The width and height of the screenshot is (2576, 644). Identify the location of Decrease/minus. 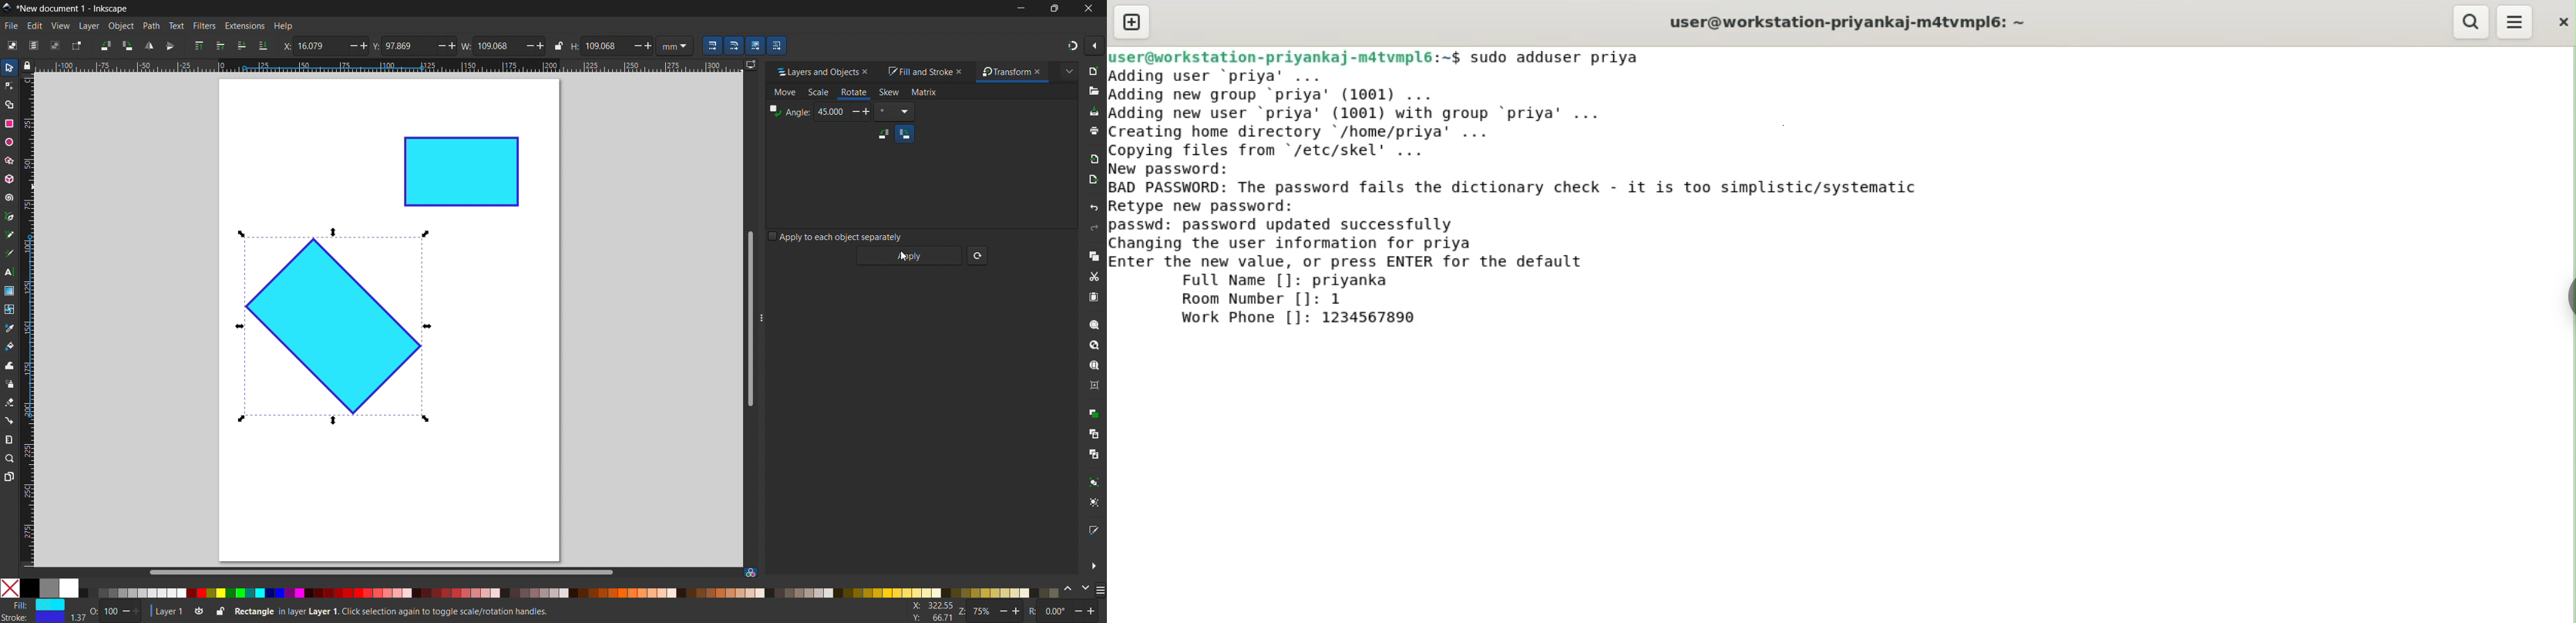
(525, 45).